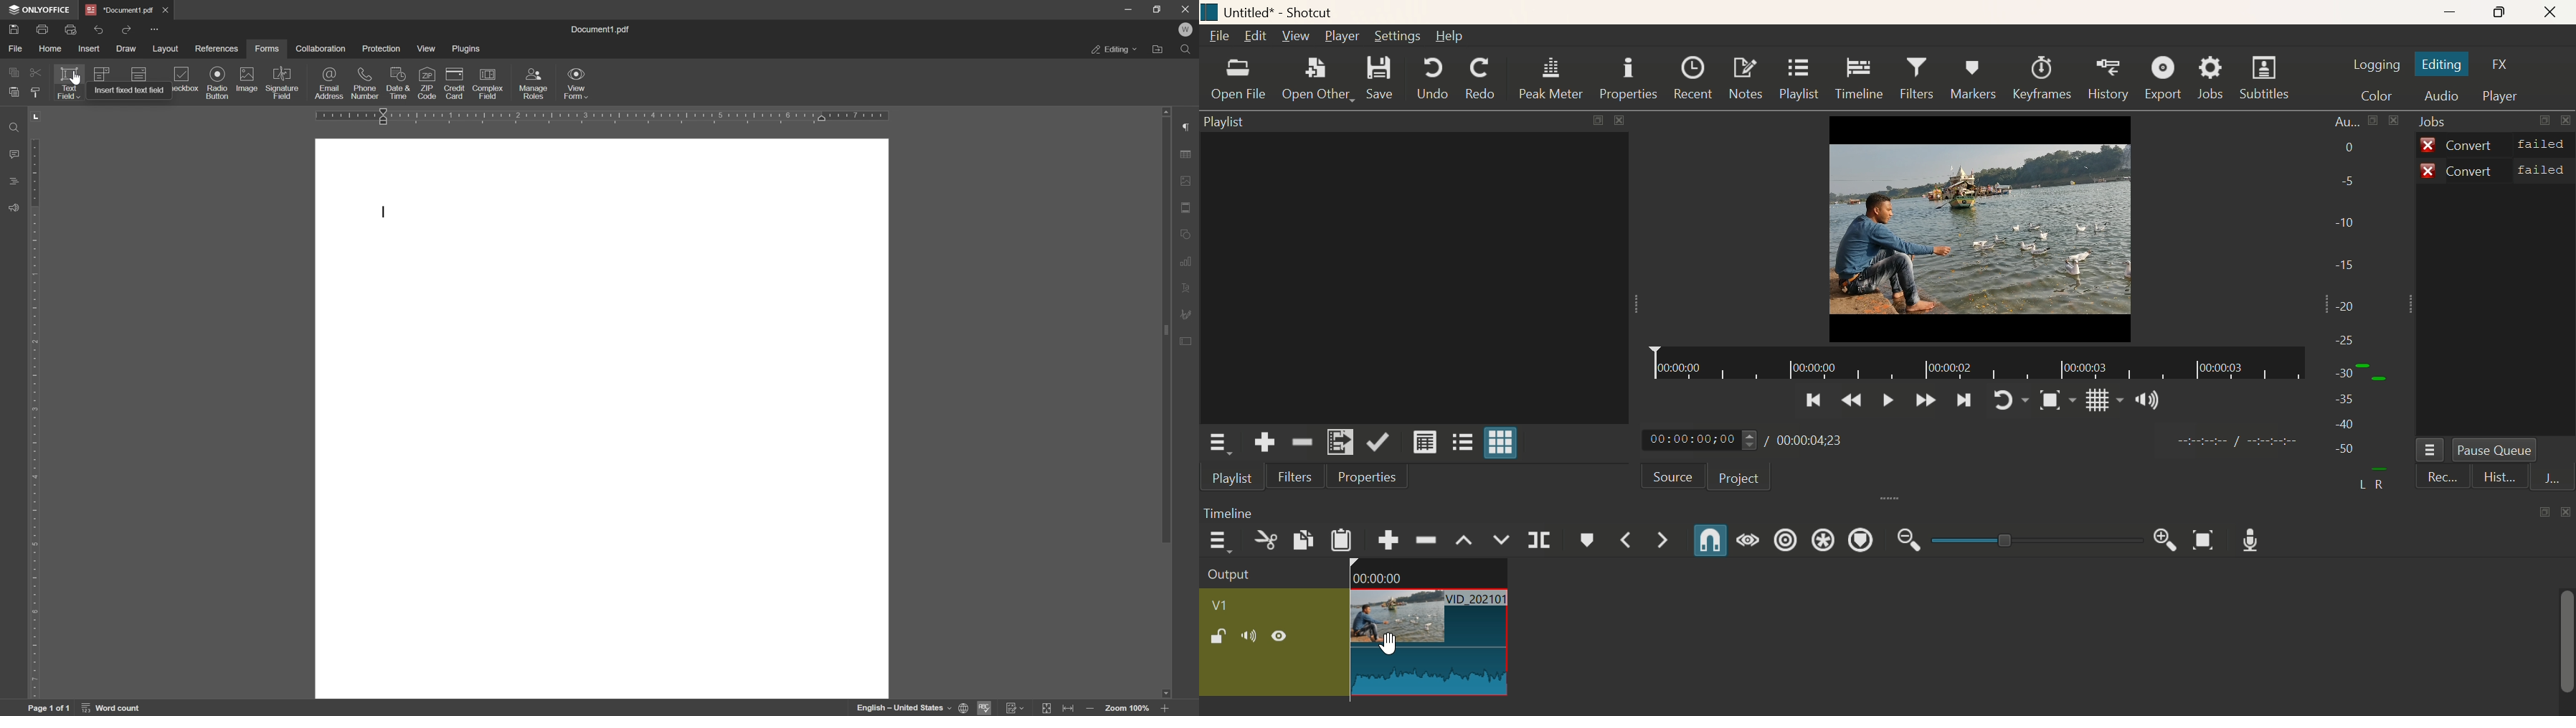  I want to click on Play again, so click(2012, 400).